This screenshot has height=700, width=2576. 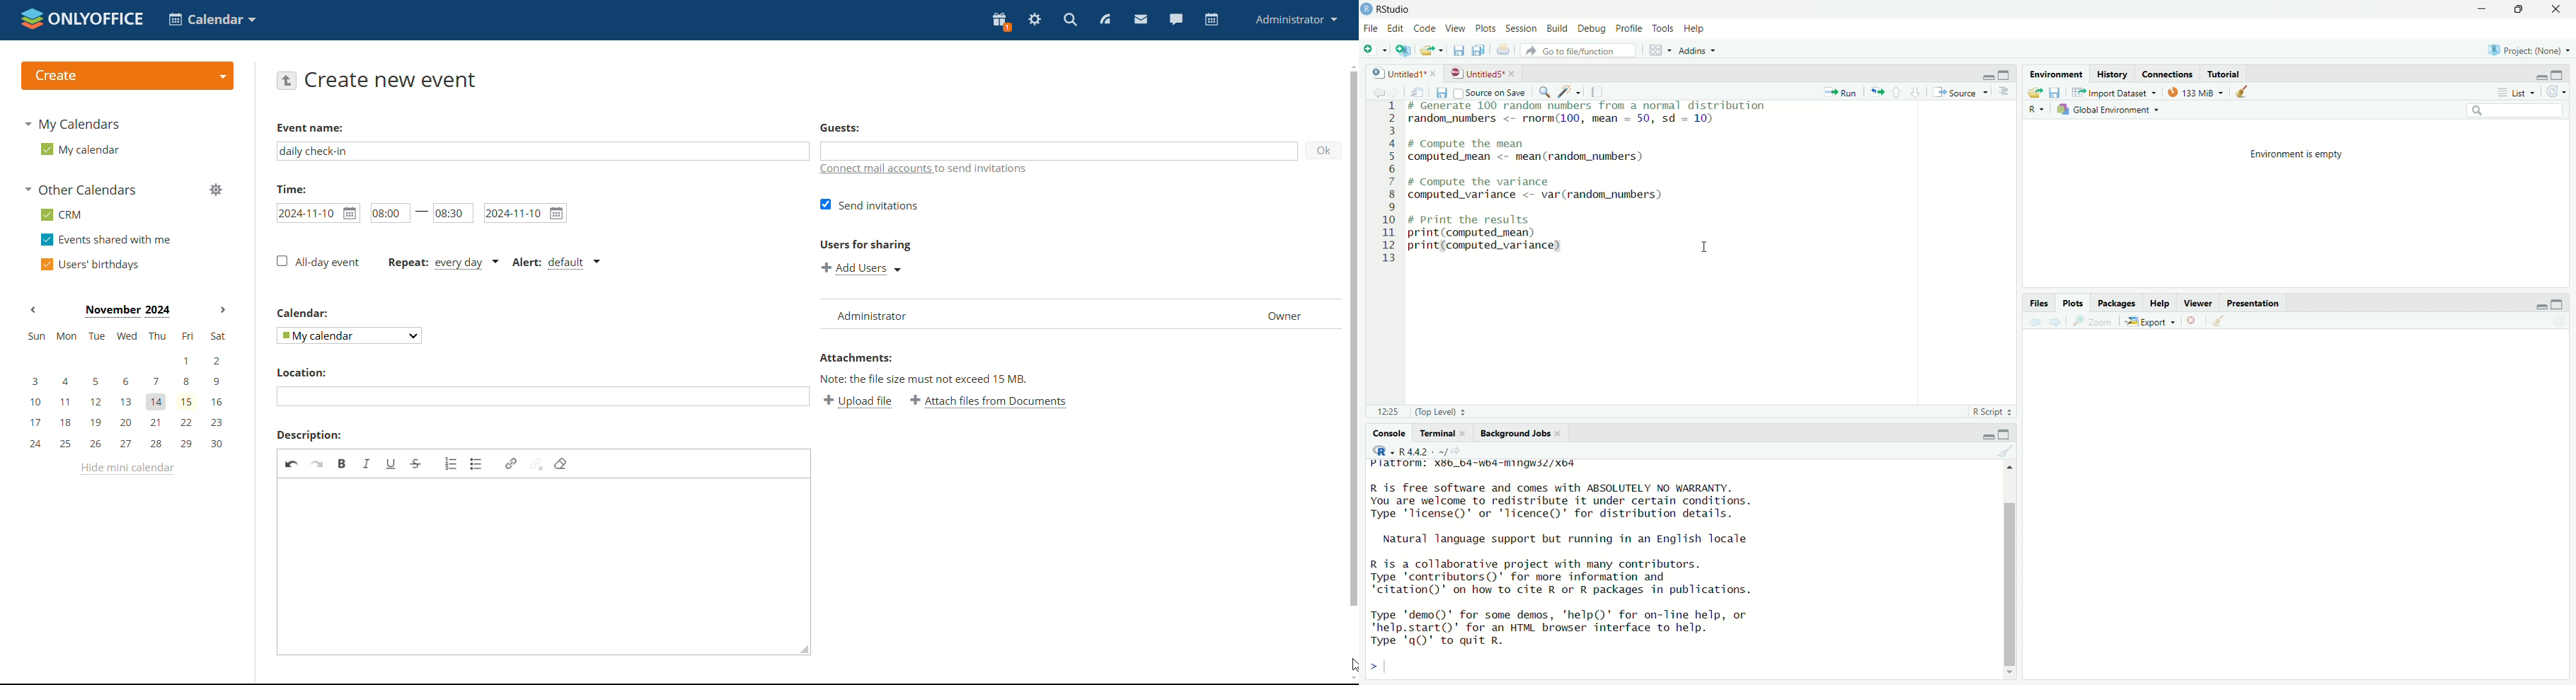 I want to click on go to next section/chunk, so click(x=1917, y=92).